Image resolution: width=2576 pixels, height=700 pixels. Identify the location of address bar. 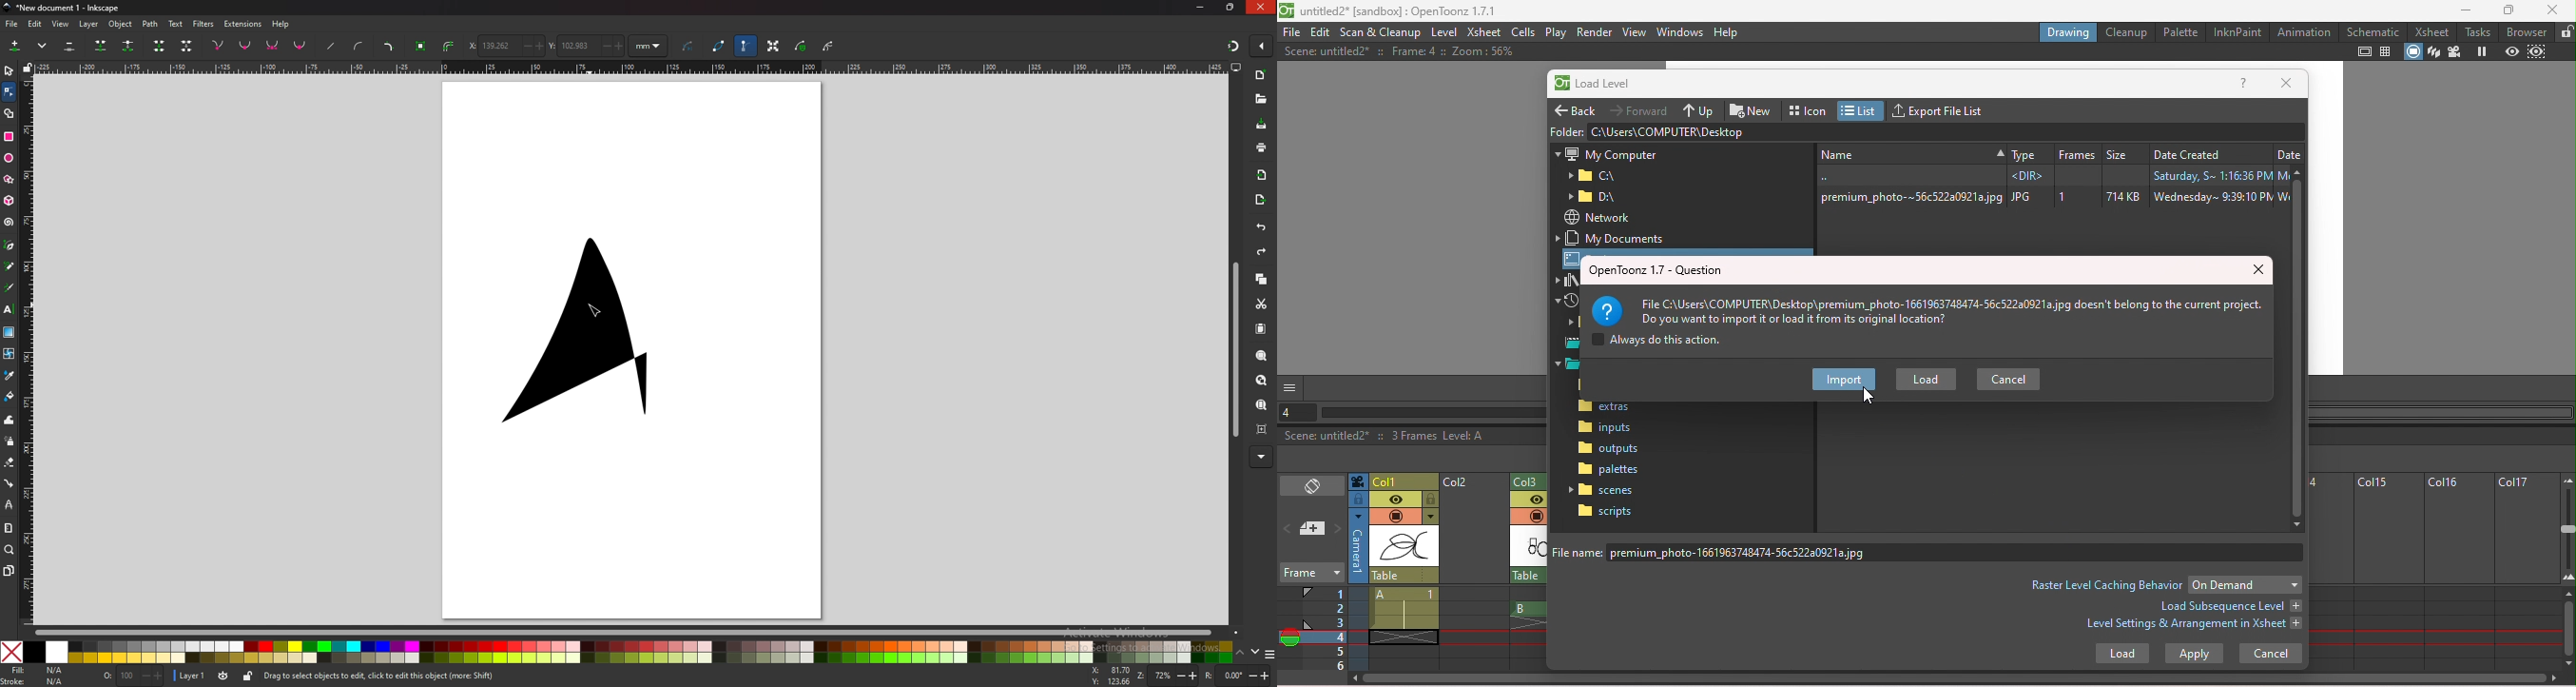
(1946, 131).